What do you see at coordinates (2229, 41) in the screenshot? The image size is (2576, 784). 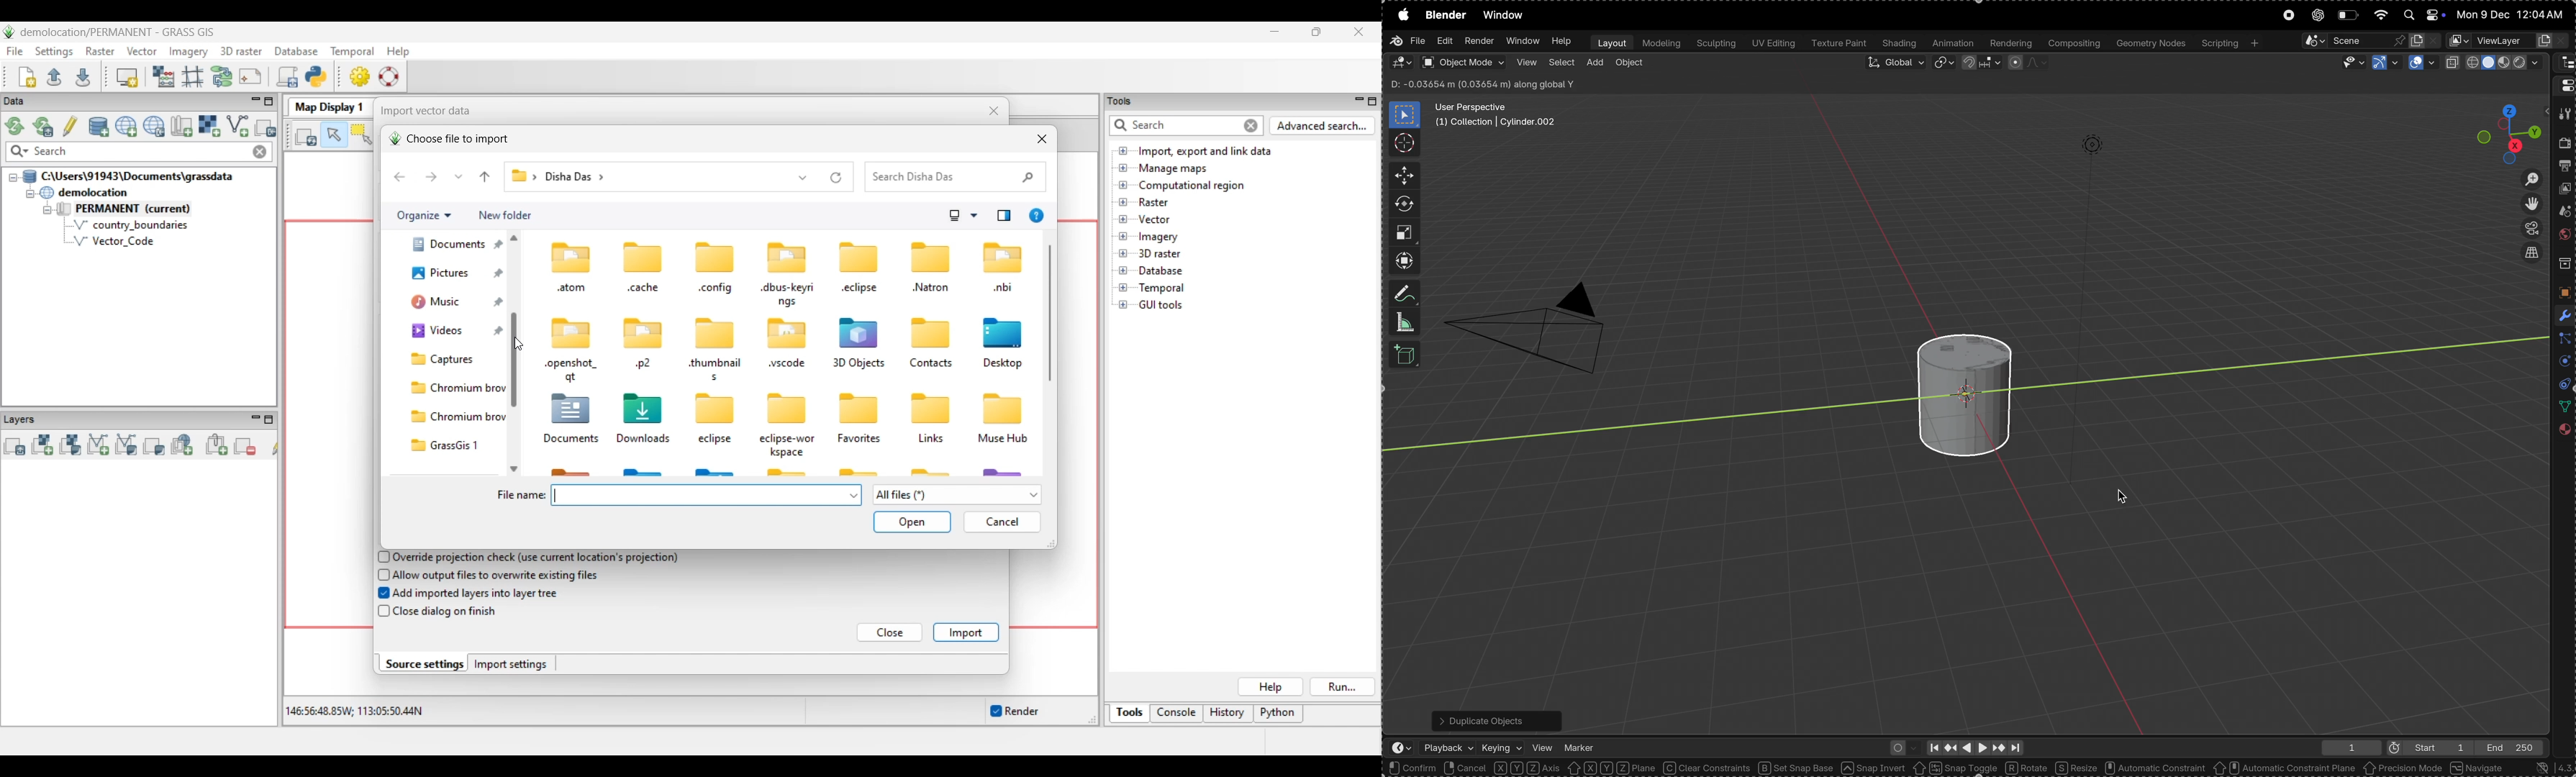 I see `scripting +` at bounding box center [2229, 41].